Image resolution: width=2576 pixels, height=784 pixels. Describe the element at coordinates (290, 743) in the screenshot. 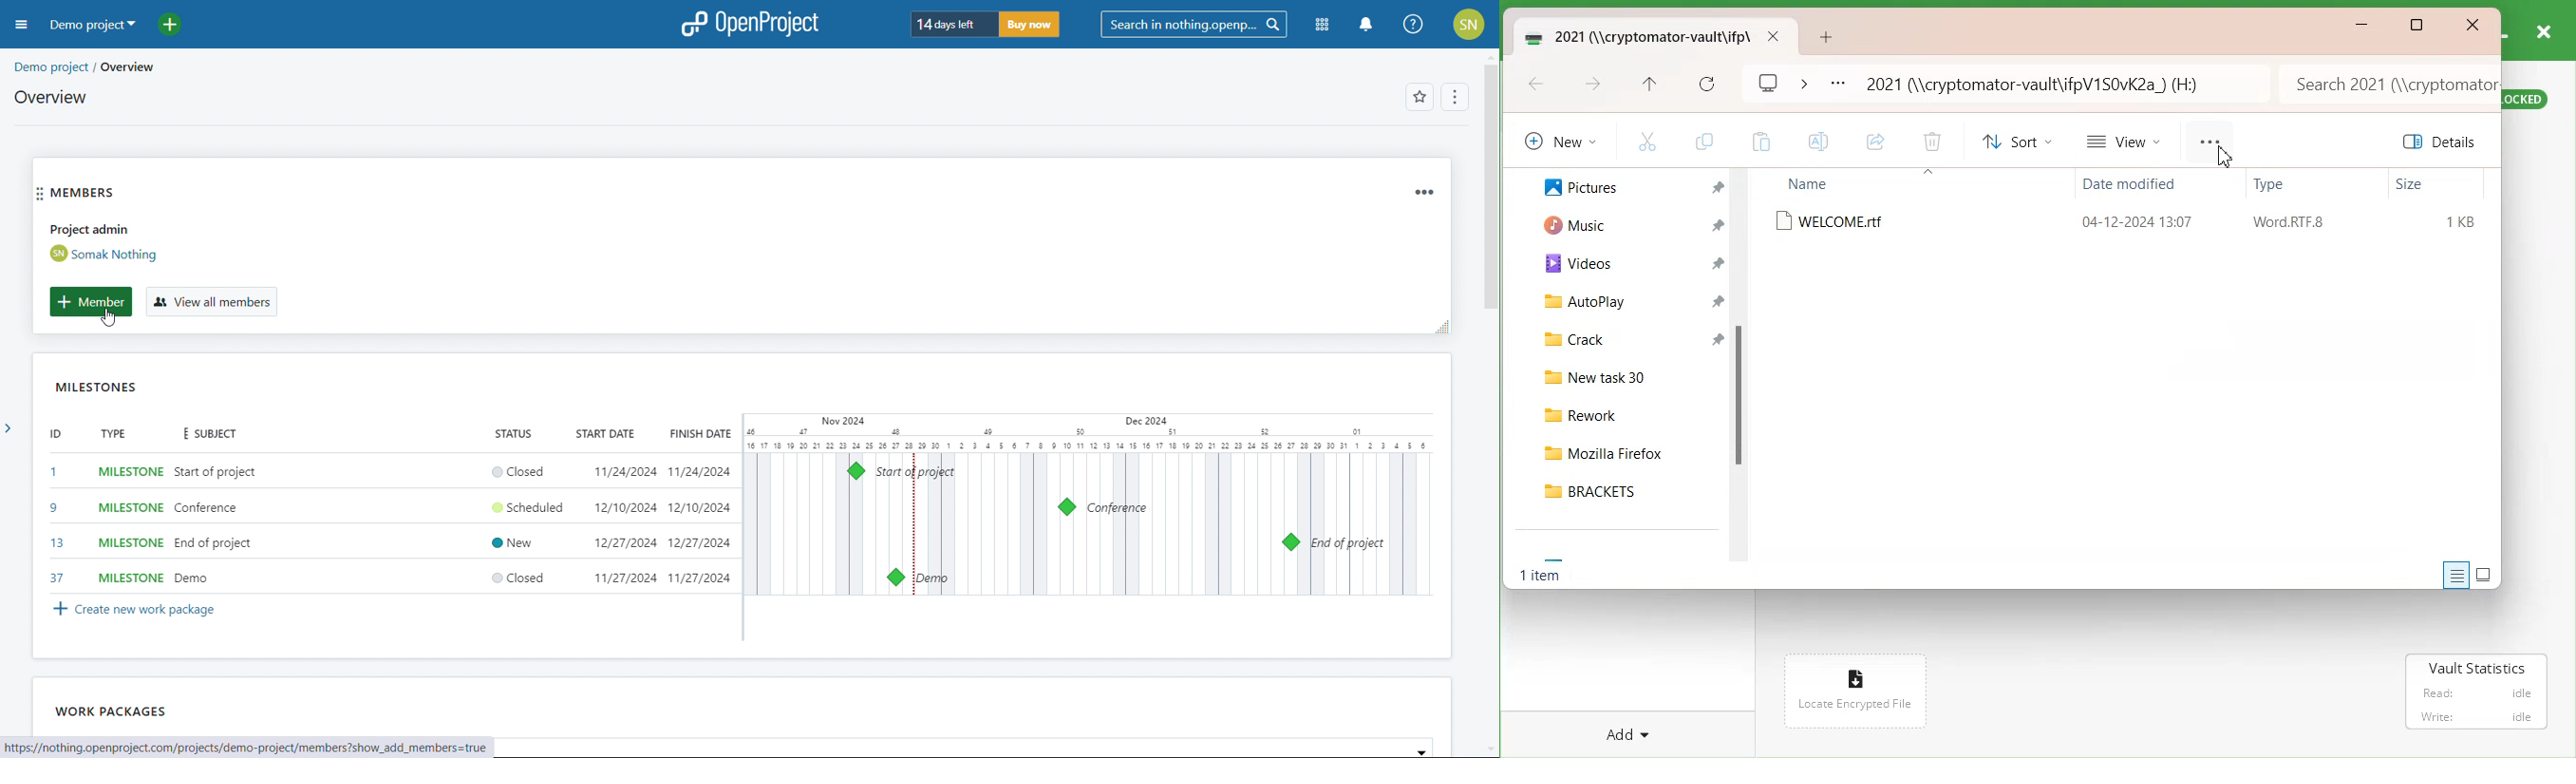

I see `hte f fn thing nnannrniact ram ineniacte damn. neniact fmanmbhare chow add members=true` at that location.